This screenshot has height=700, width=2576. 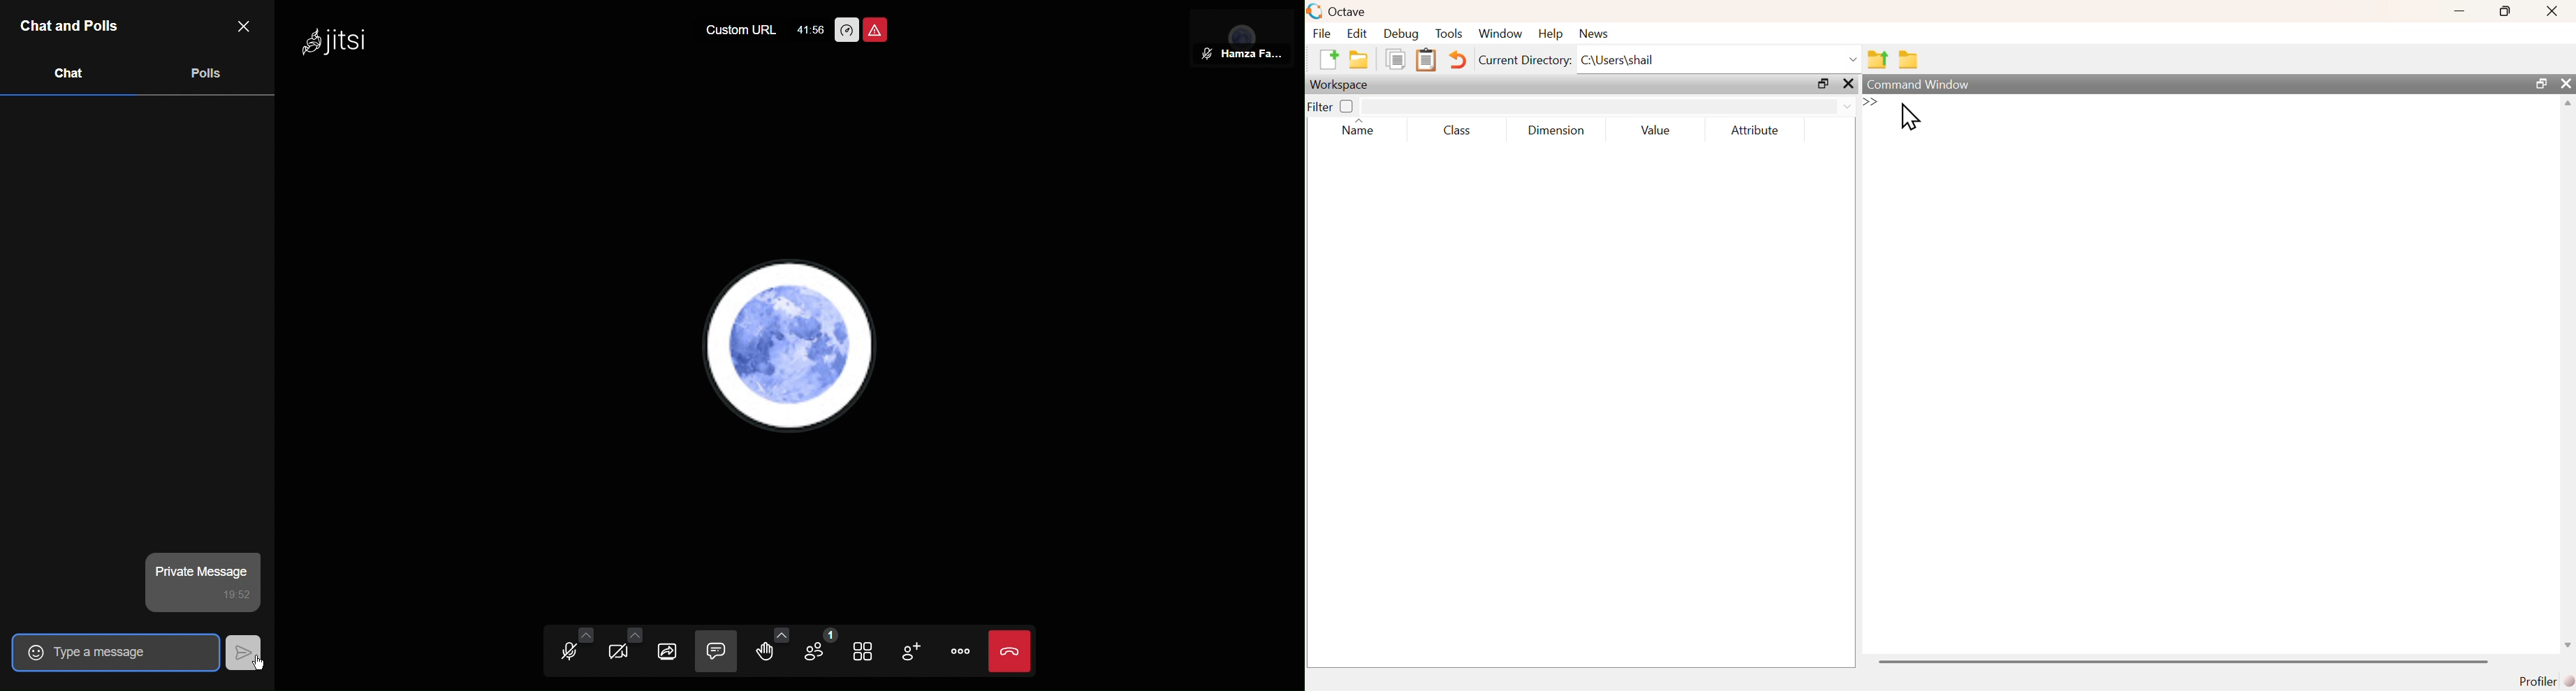 I want to click on Send, so click(x=247, y=652).